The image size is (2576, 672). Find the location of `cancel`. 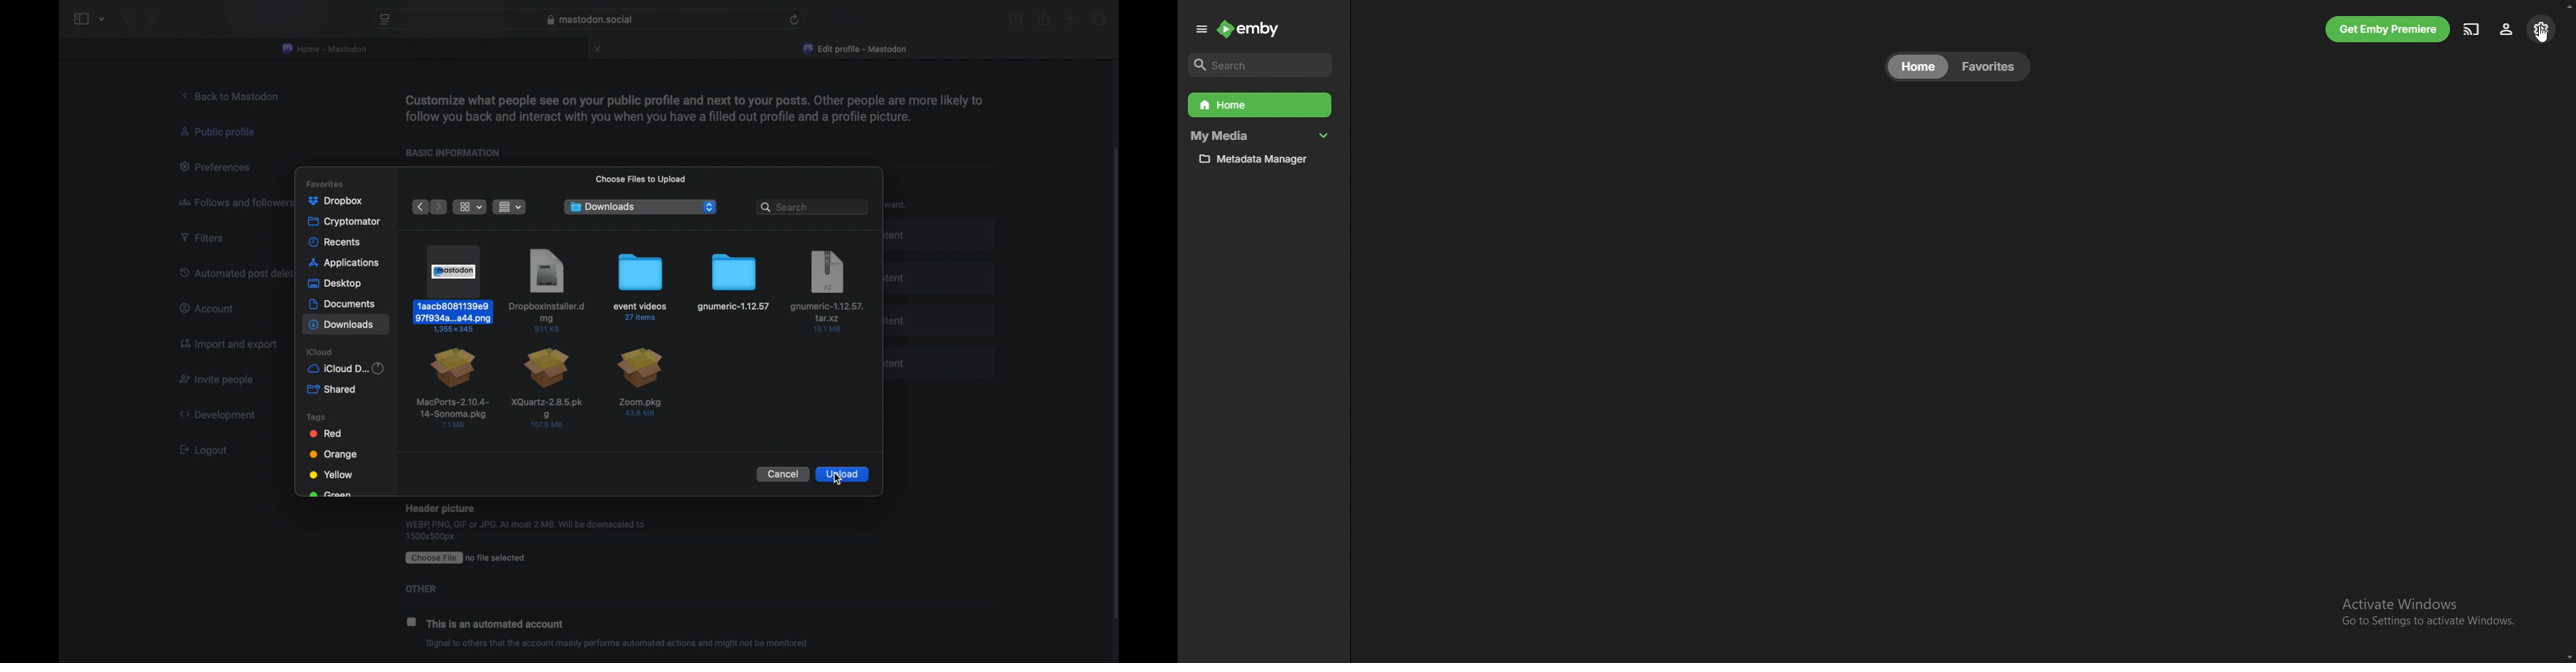

cancel is located at coordinates (782, 474).